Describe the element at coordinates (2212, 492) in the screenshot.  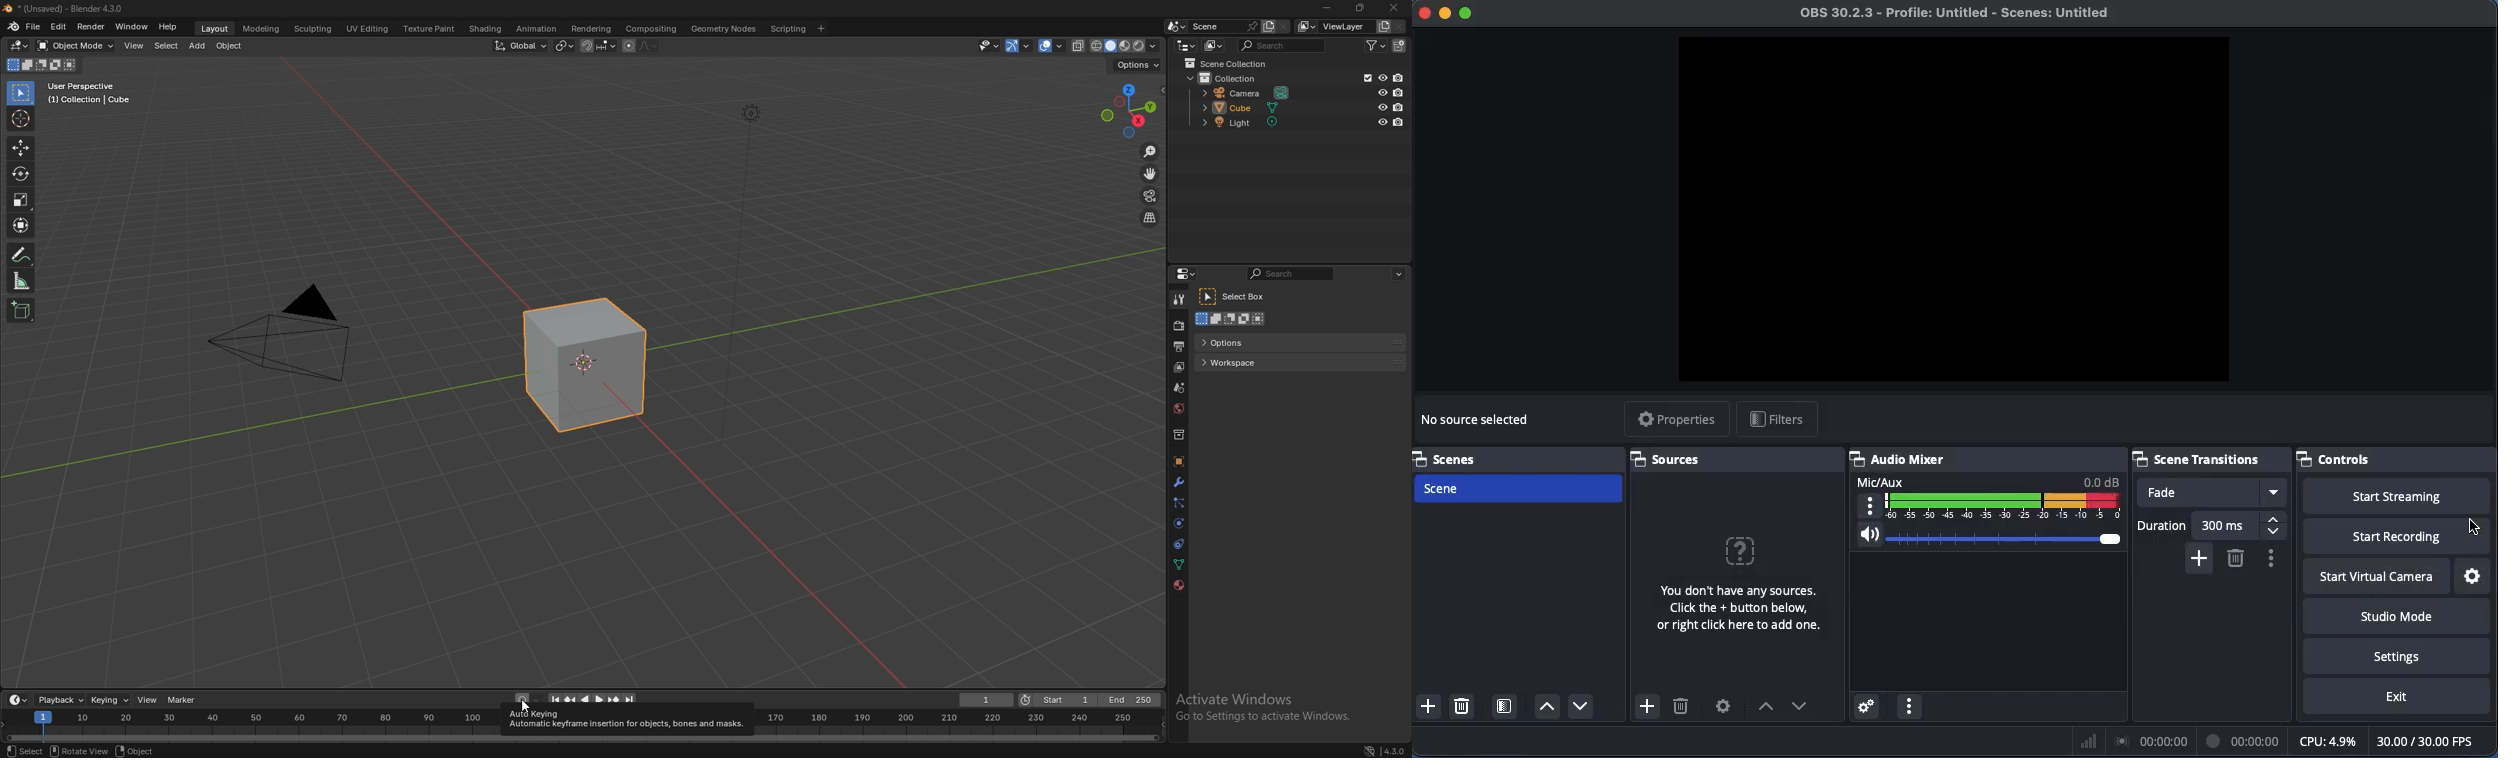
I see `Fade` at that location.